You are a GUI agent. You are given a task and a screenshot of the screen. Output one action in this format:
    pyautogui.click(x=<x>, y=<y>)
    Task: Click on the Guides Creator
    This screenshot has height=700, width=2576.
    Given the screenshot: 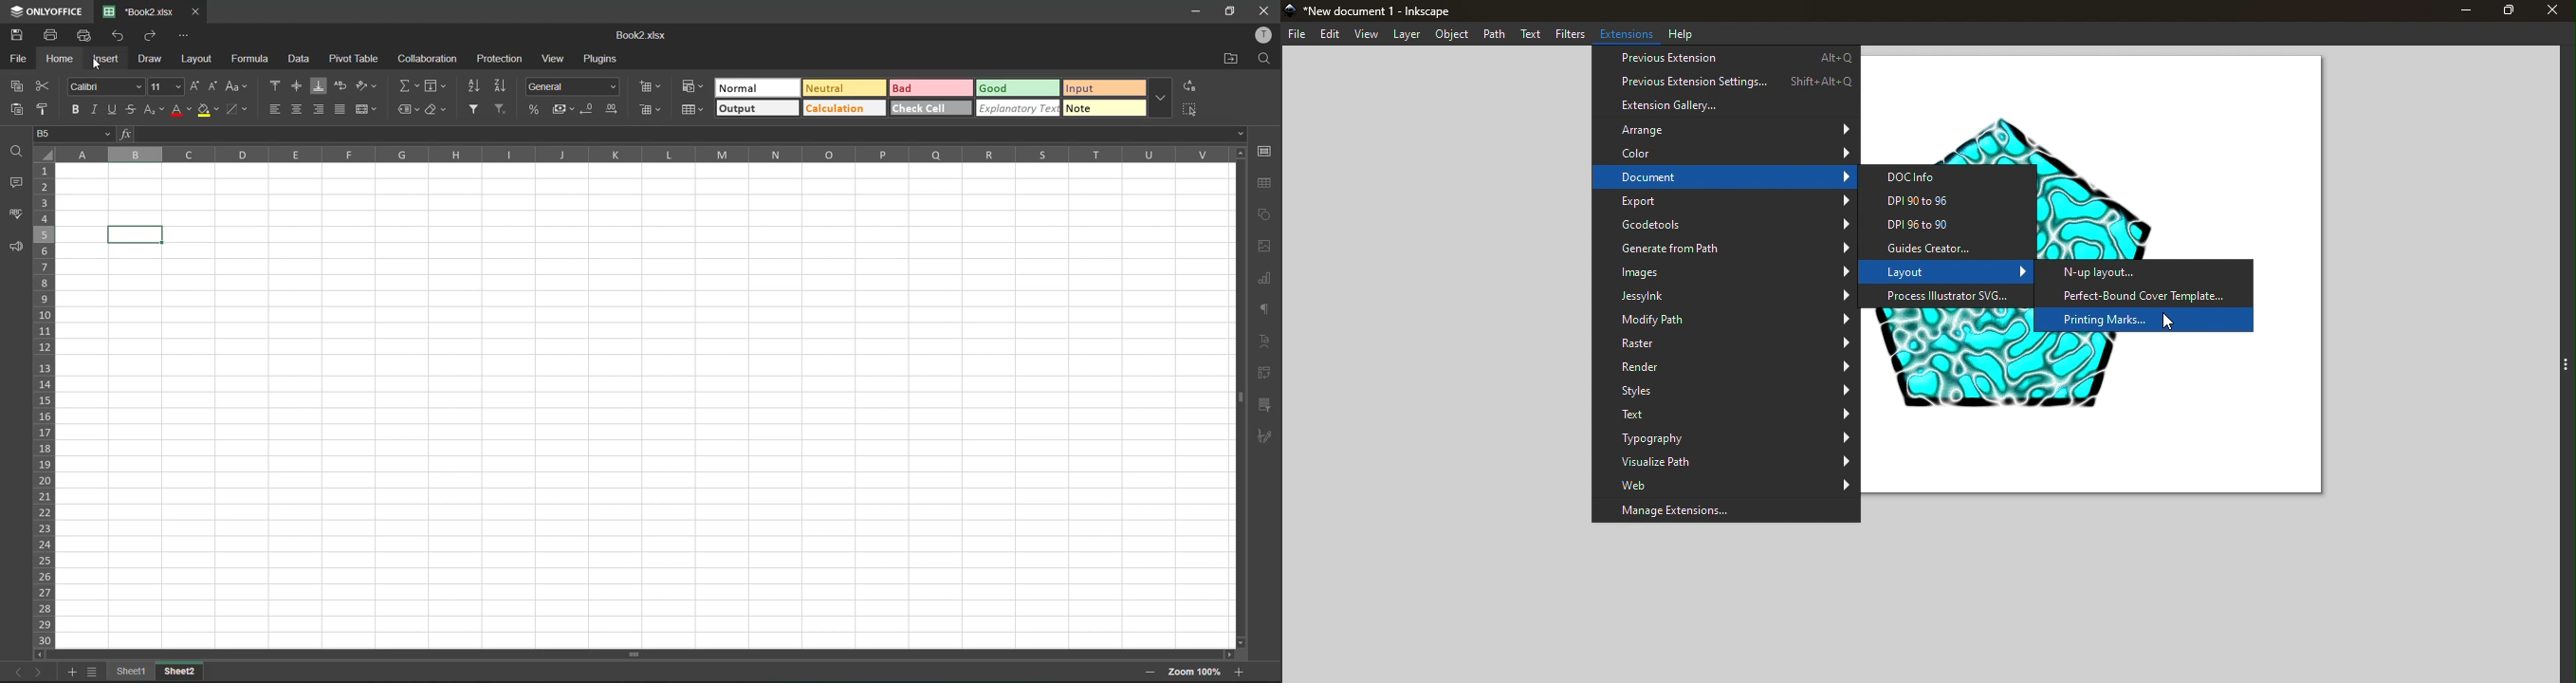 What is the action you would take?
    pyautogui.click(x=1951, y=248)
    